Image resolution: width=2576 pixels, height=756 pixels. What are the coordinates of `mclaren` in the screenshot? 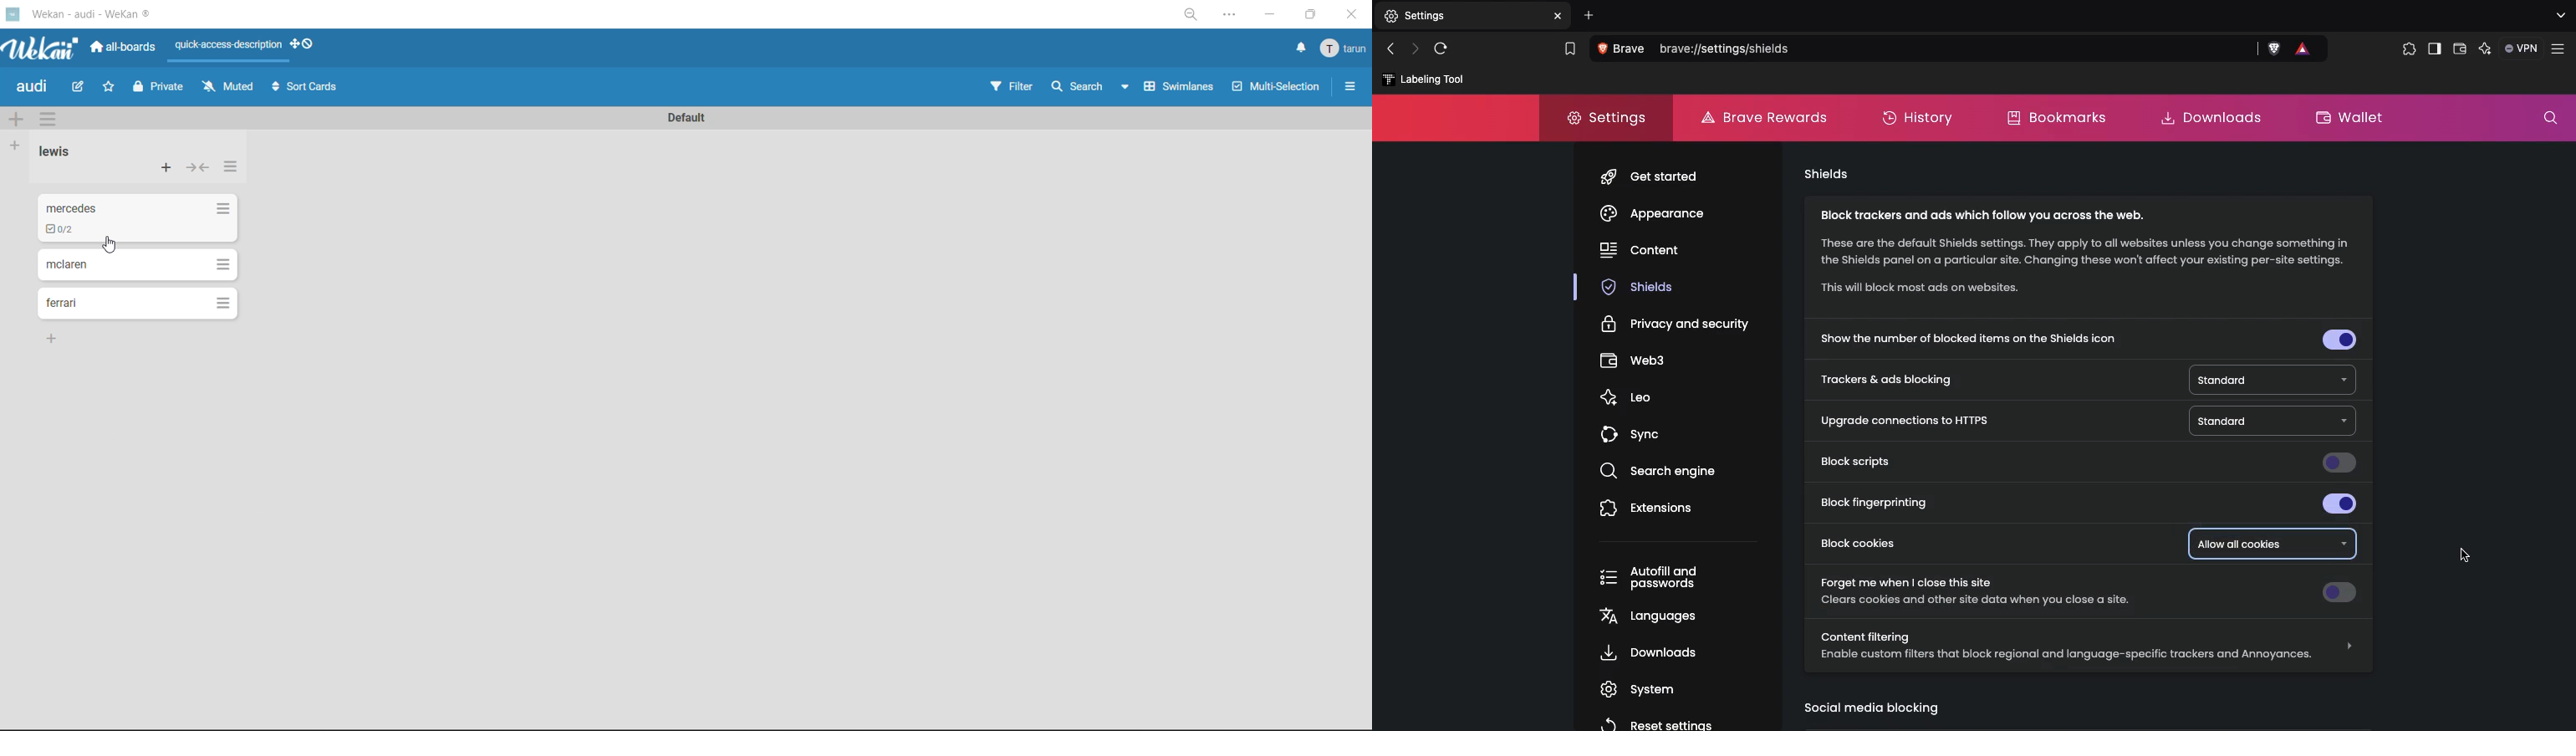 It's located at (69, 266).